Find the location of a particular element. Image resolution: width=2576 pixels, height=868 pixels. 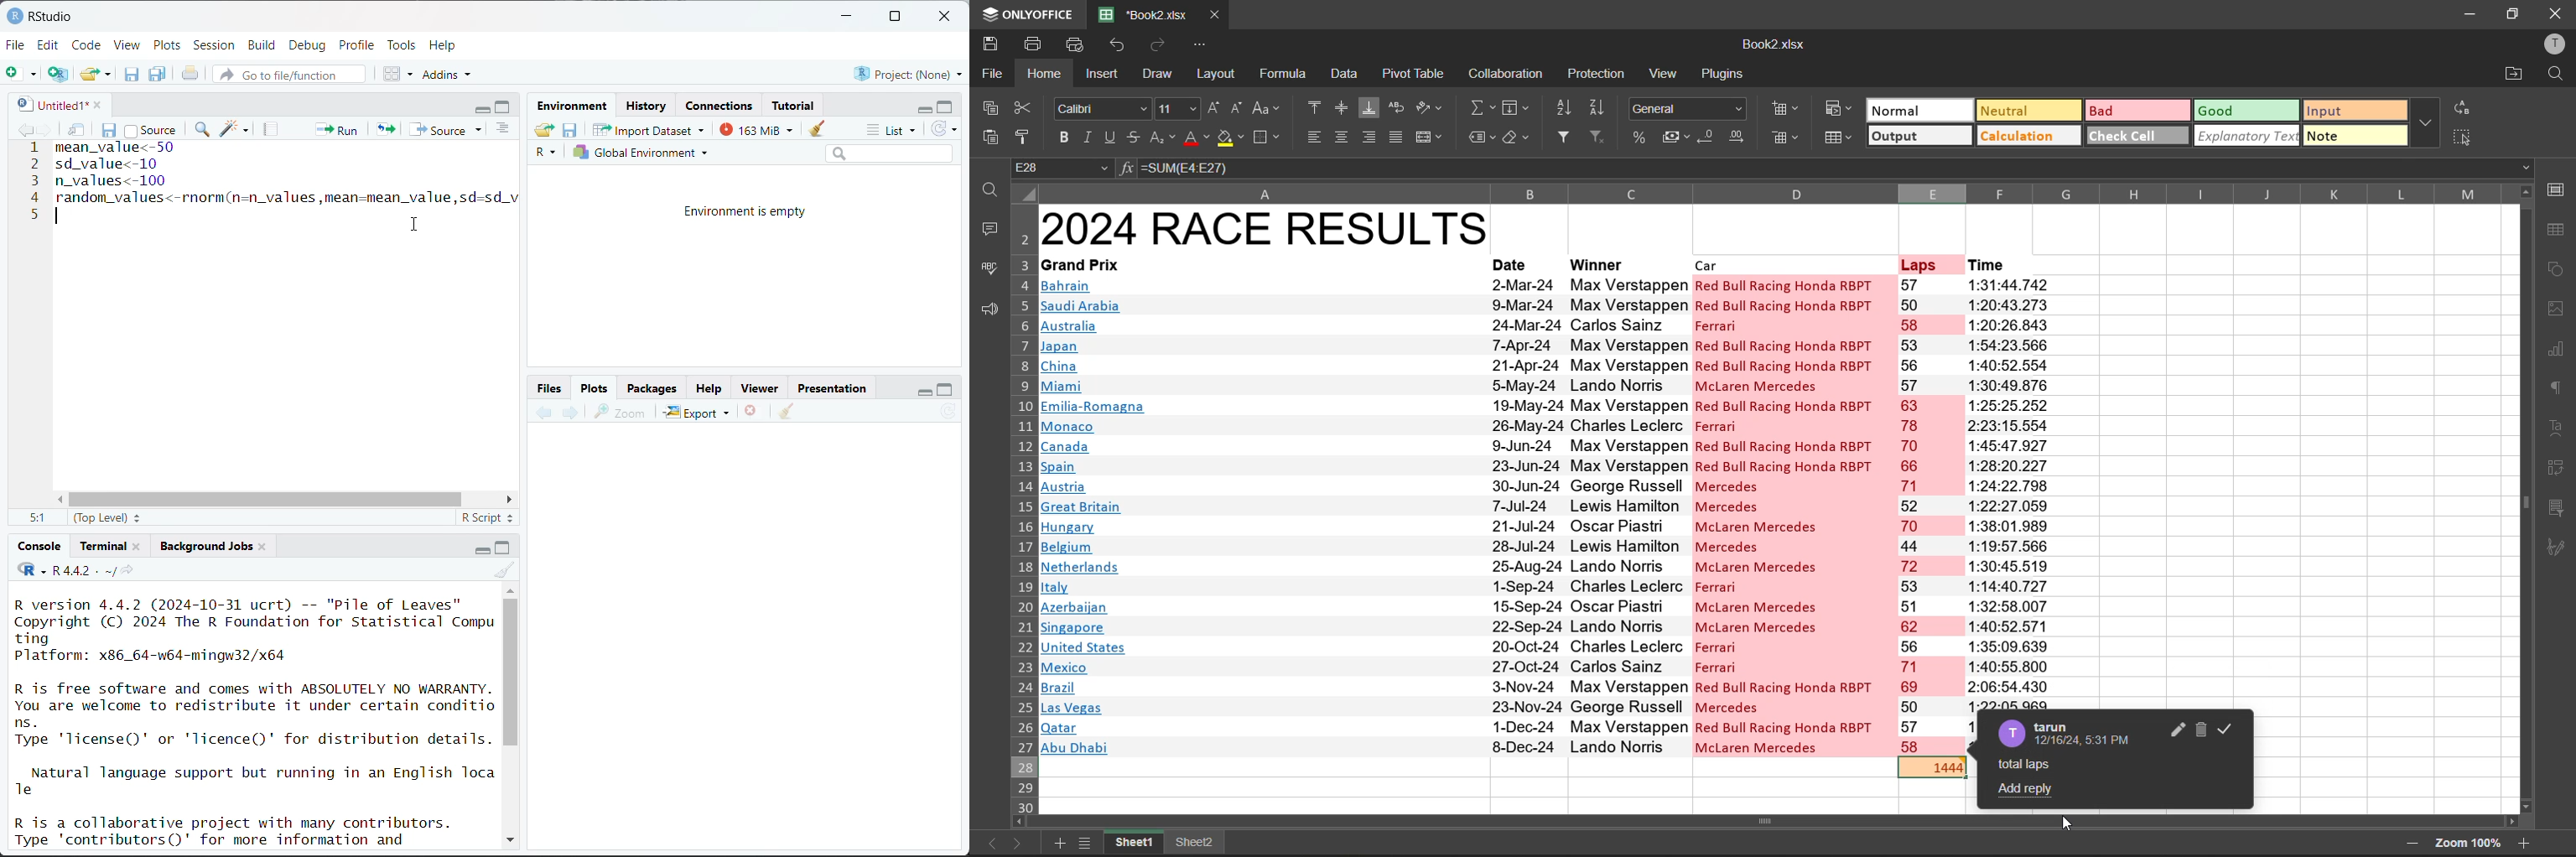

clear list is located at coordinates (110, 74).